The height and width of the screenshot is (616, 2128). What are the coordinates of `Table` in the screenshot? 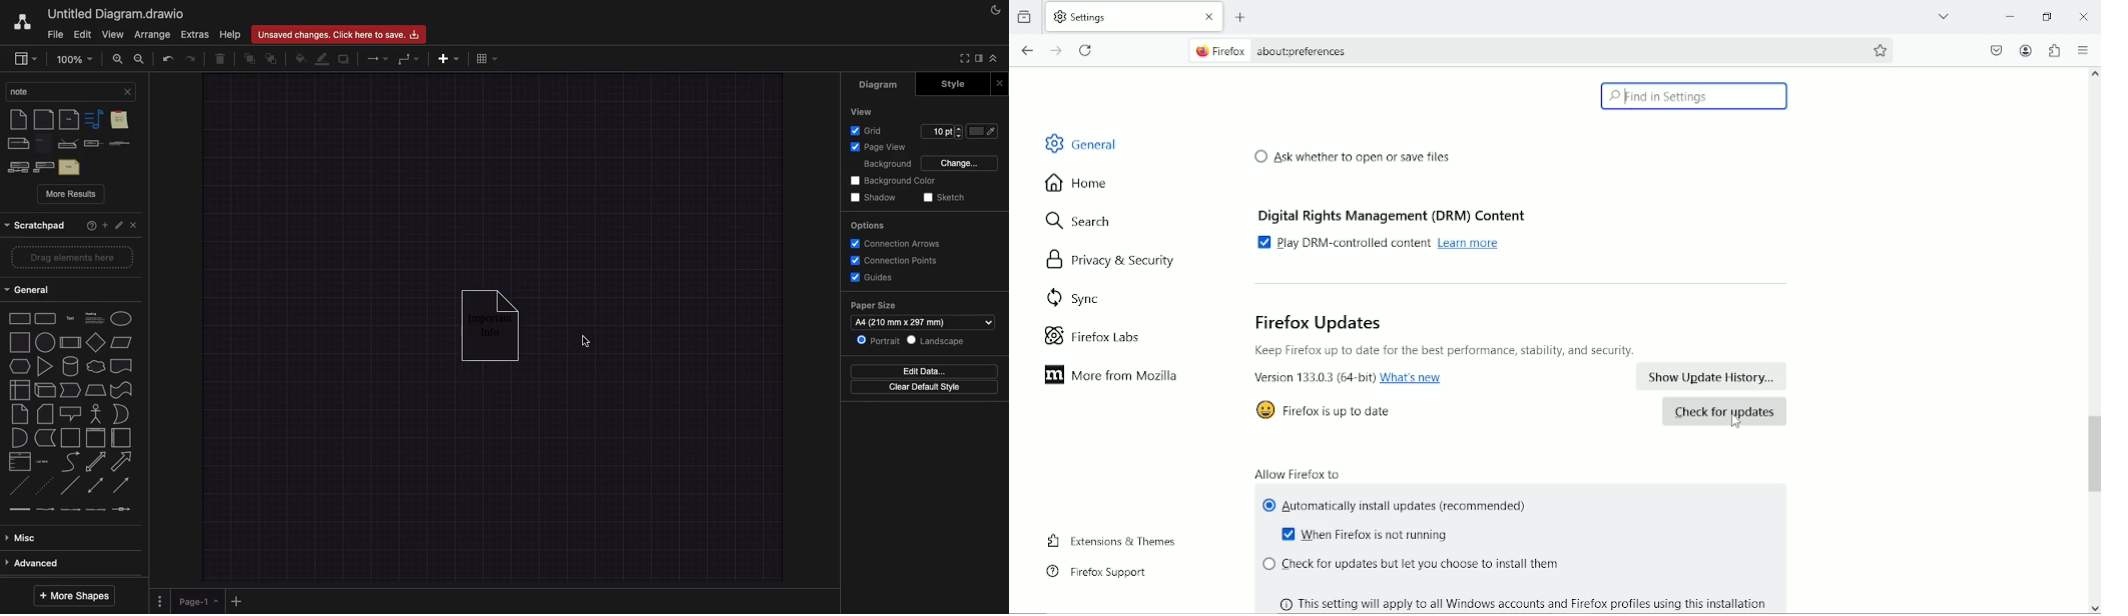 It's located at (486, 57).